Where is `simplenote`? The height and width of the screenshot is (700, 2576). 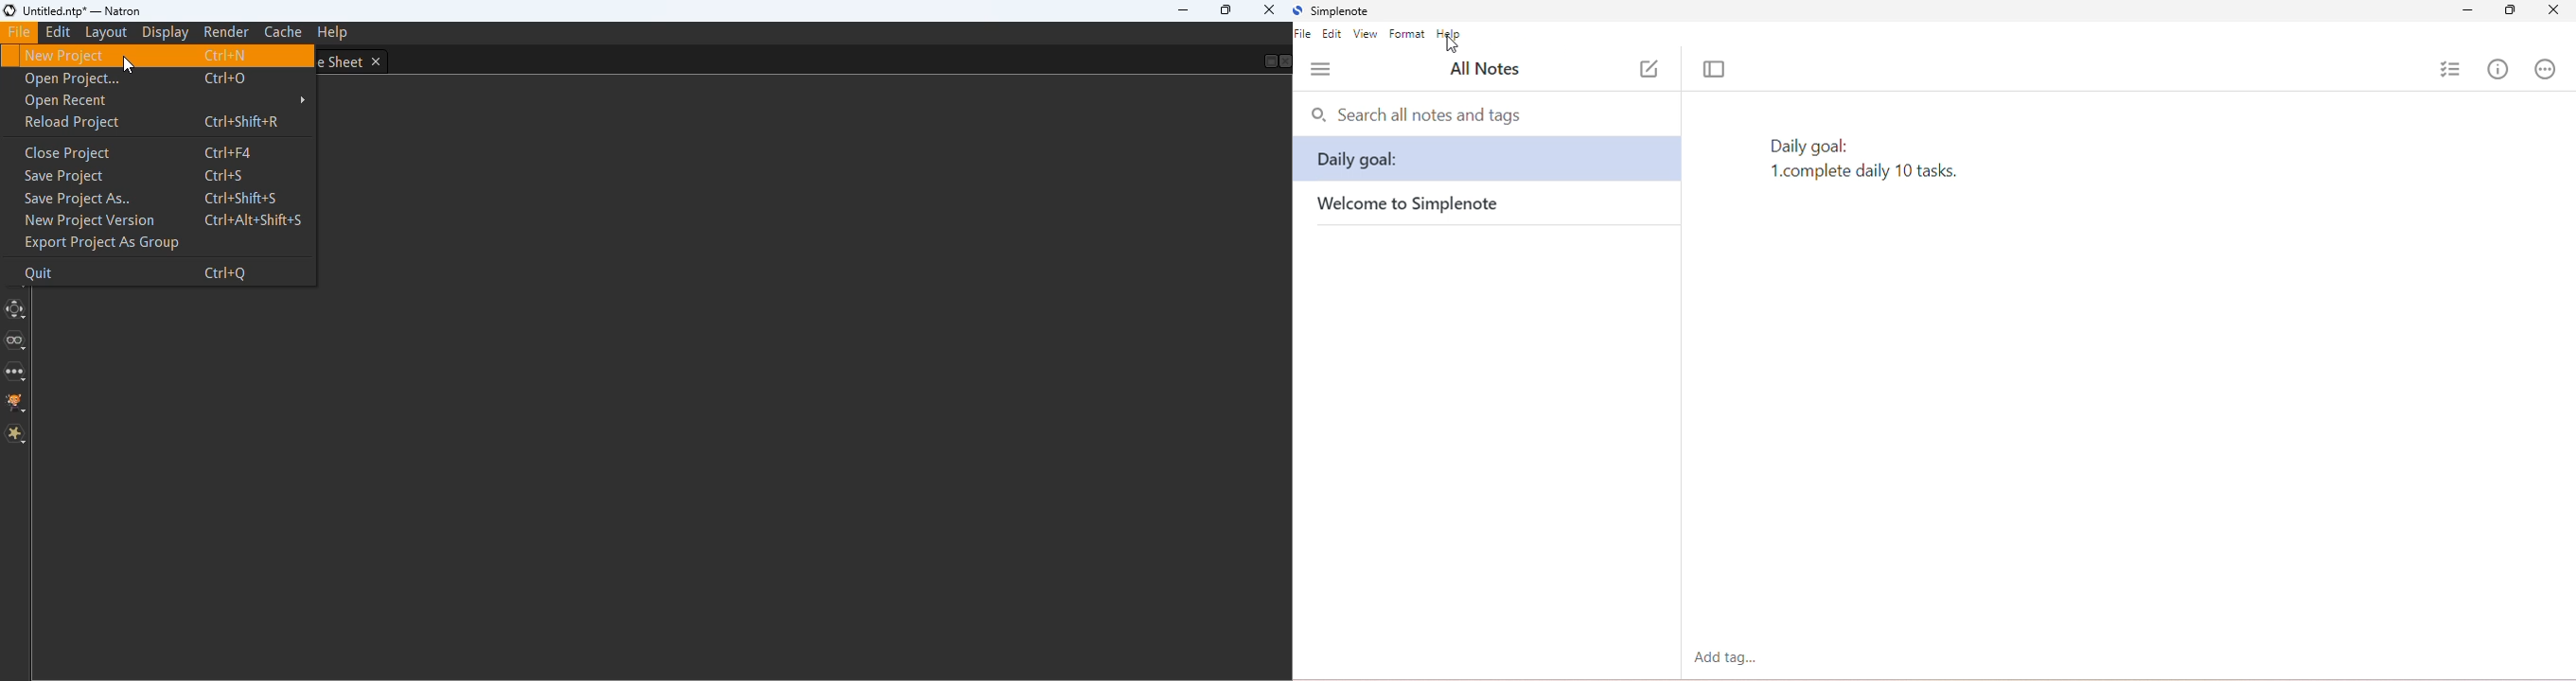
simplenote is located at coordinates (1332, 10).